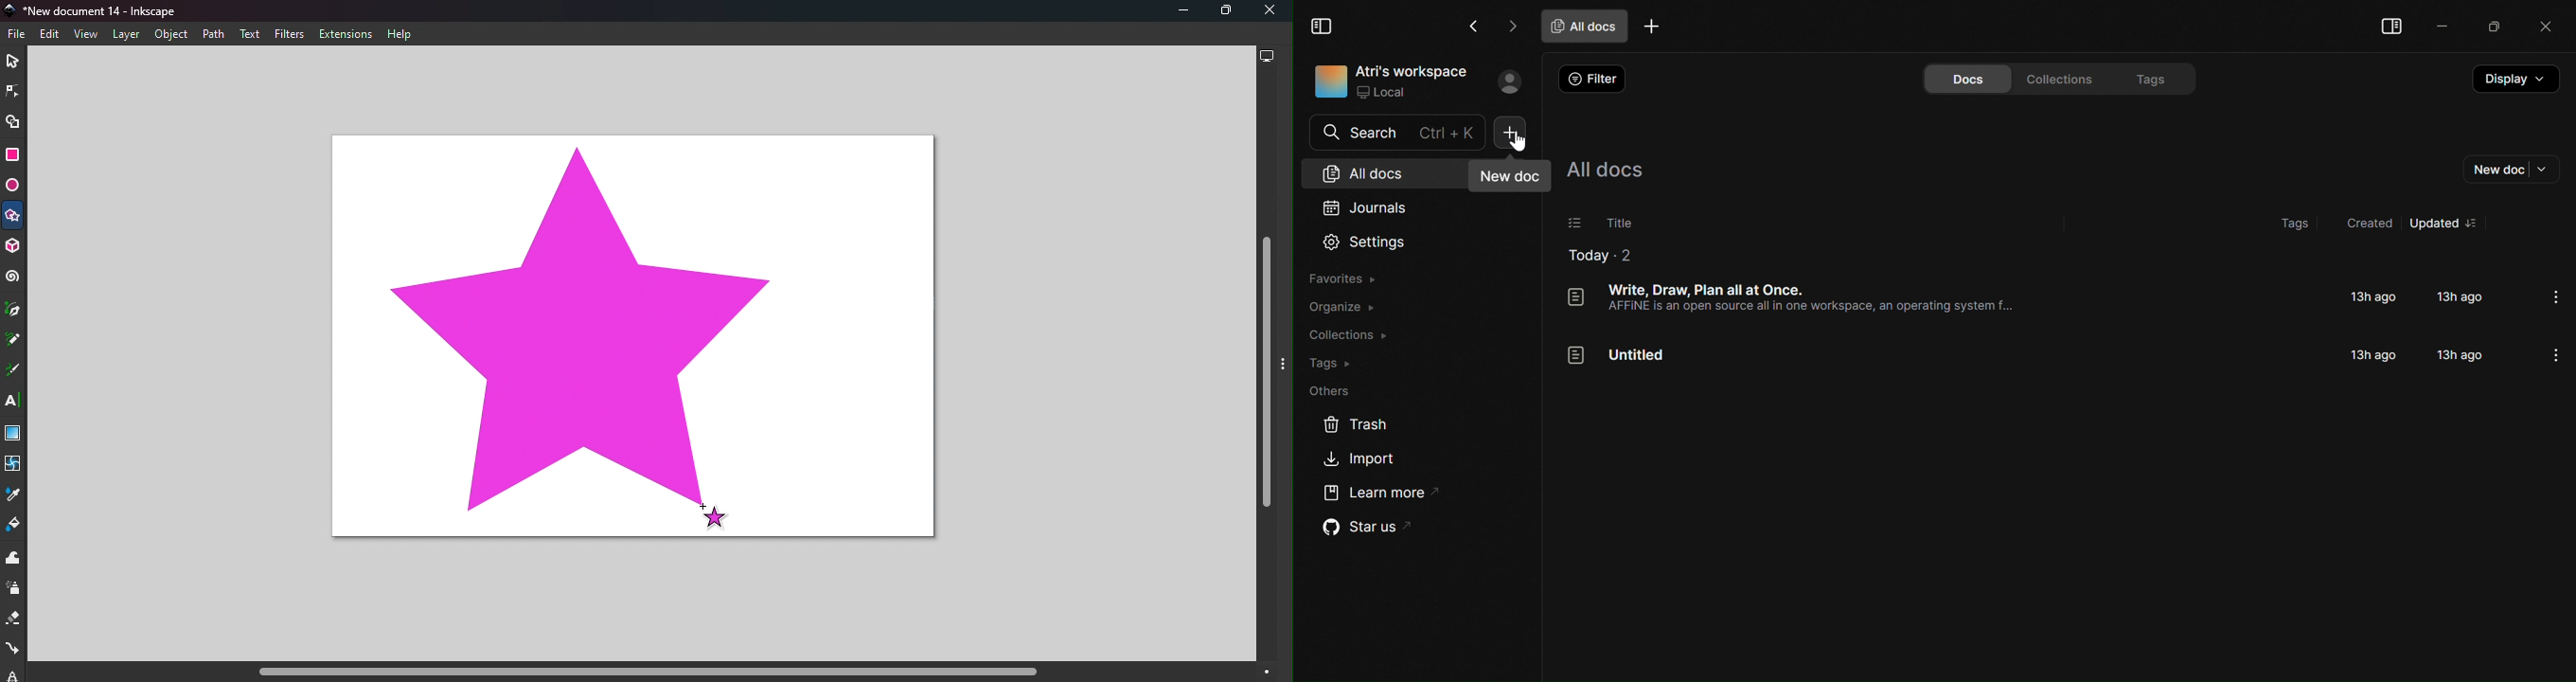  What do you see at coordinates (14, 435) in the screenshot?
I see `Gradient tool` at bounding box center [14, 435].